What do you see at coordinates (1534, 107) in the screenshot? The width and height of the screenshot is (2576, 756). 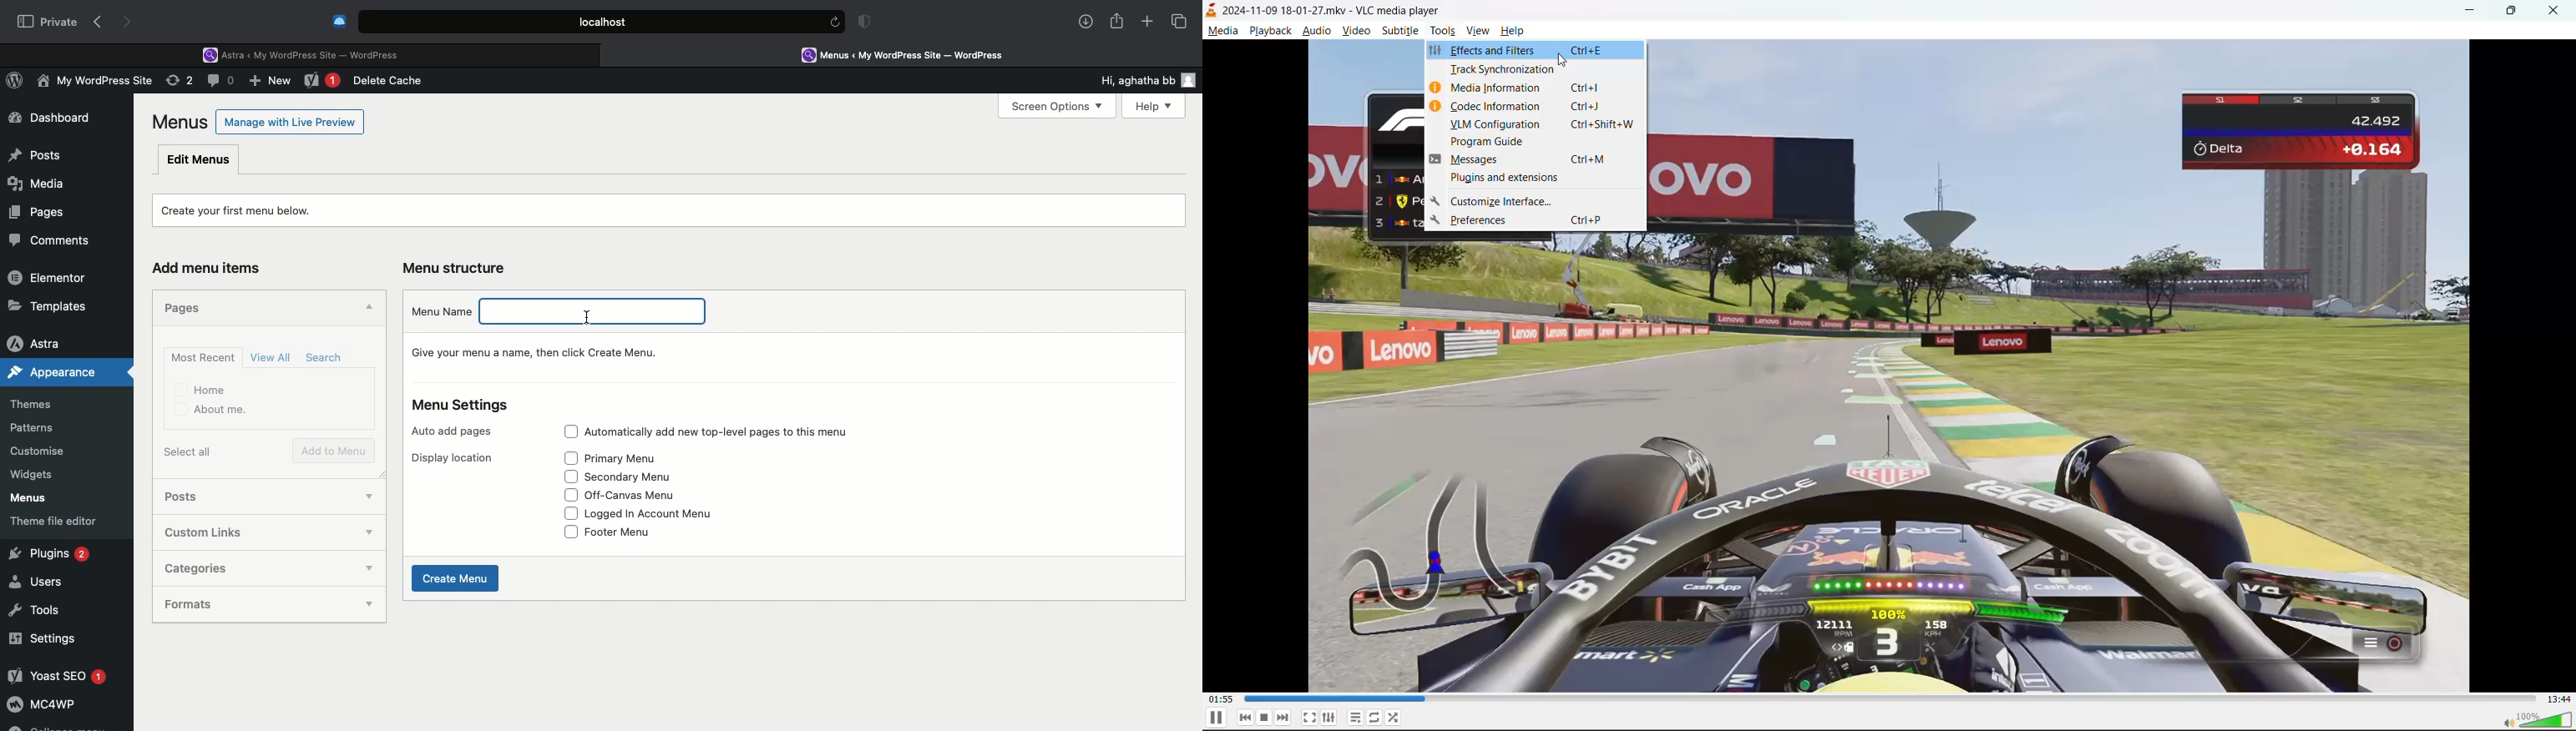 I see `codec information` at bounding box center [1534, 107].